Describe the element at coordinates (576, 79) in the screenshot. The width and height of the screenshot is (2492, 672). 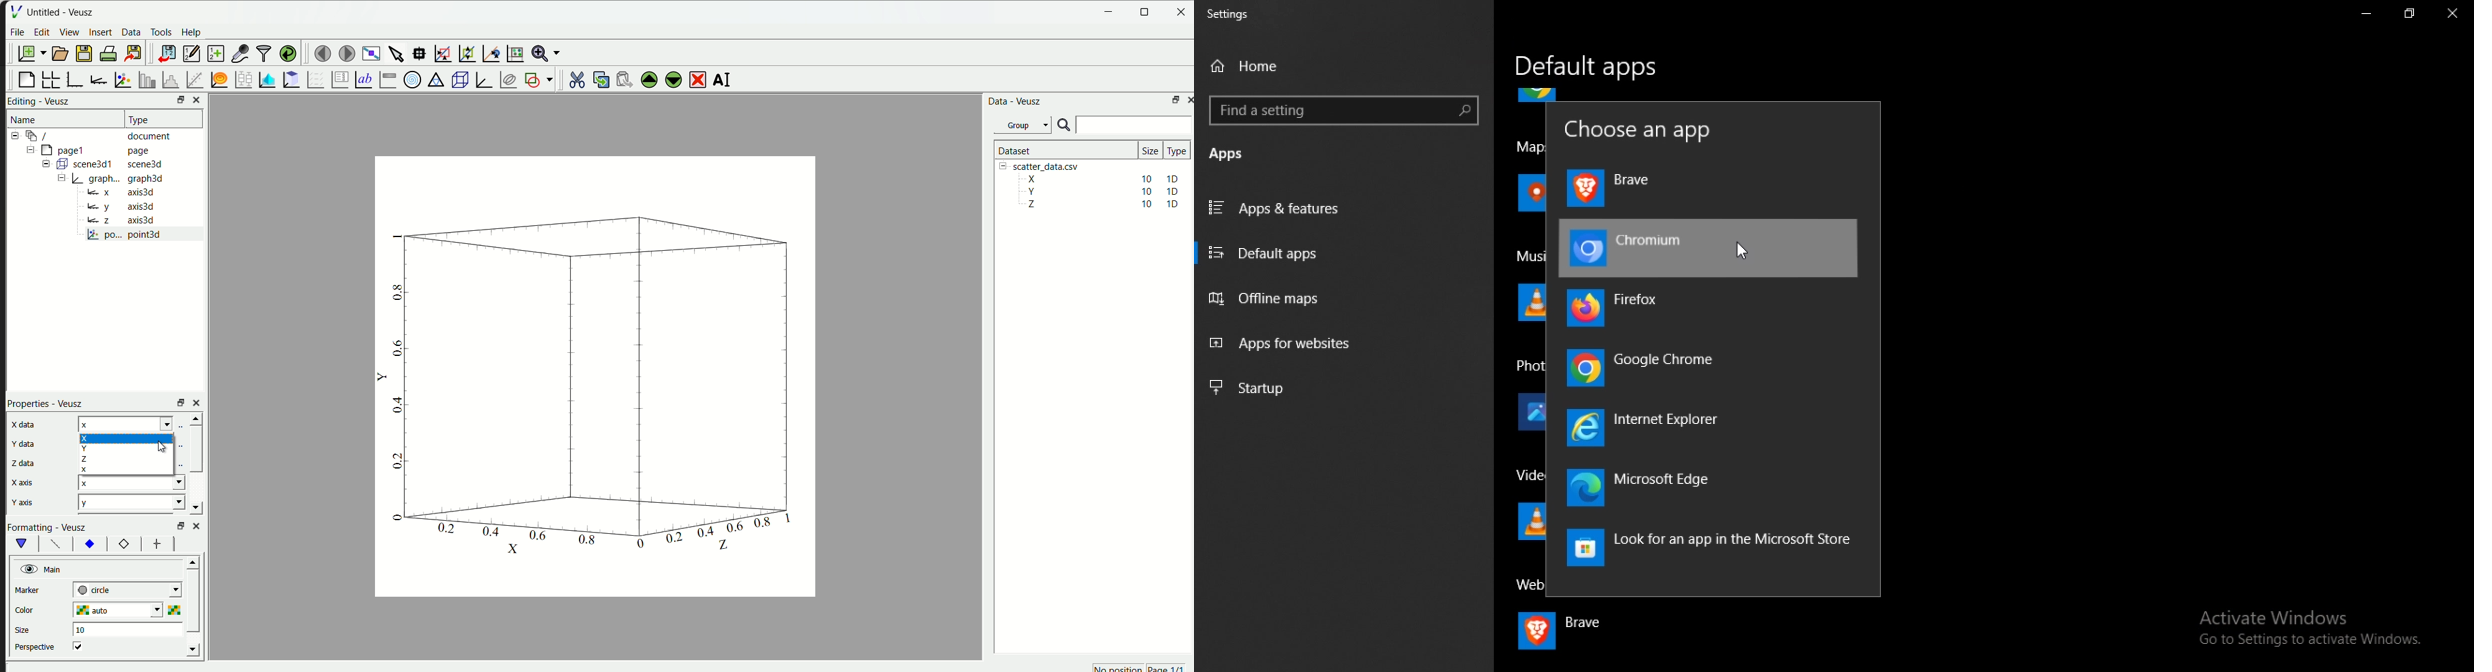
I see `cut the selected widget` at that location.